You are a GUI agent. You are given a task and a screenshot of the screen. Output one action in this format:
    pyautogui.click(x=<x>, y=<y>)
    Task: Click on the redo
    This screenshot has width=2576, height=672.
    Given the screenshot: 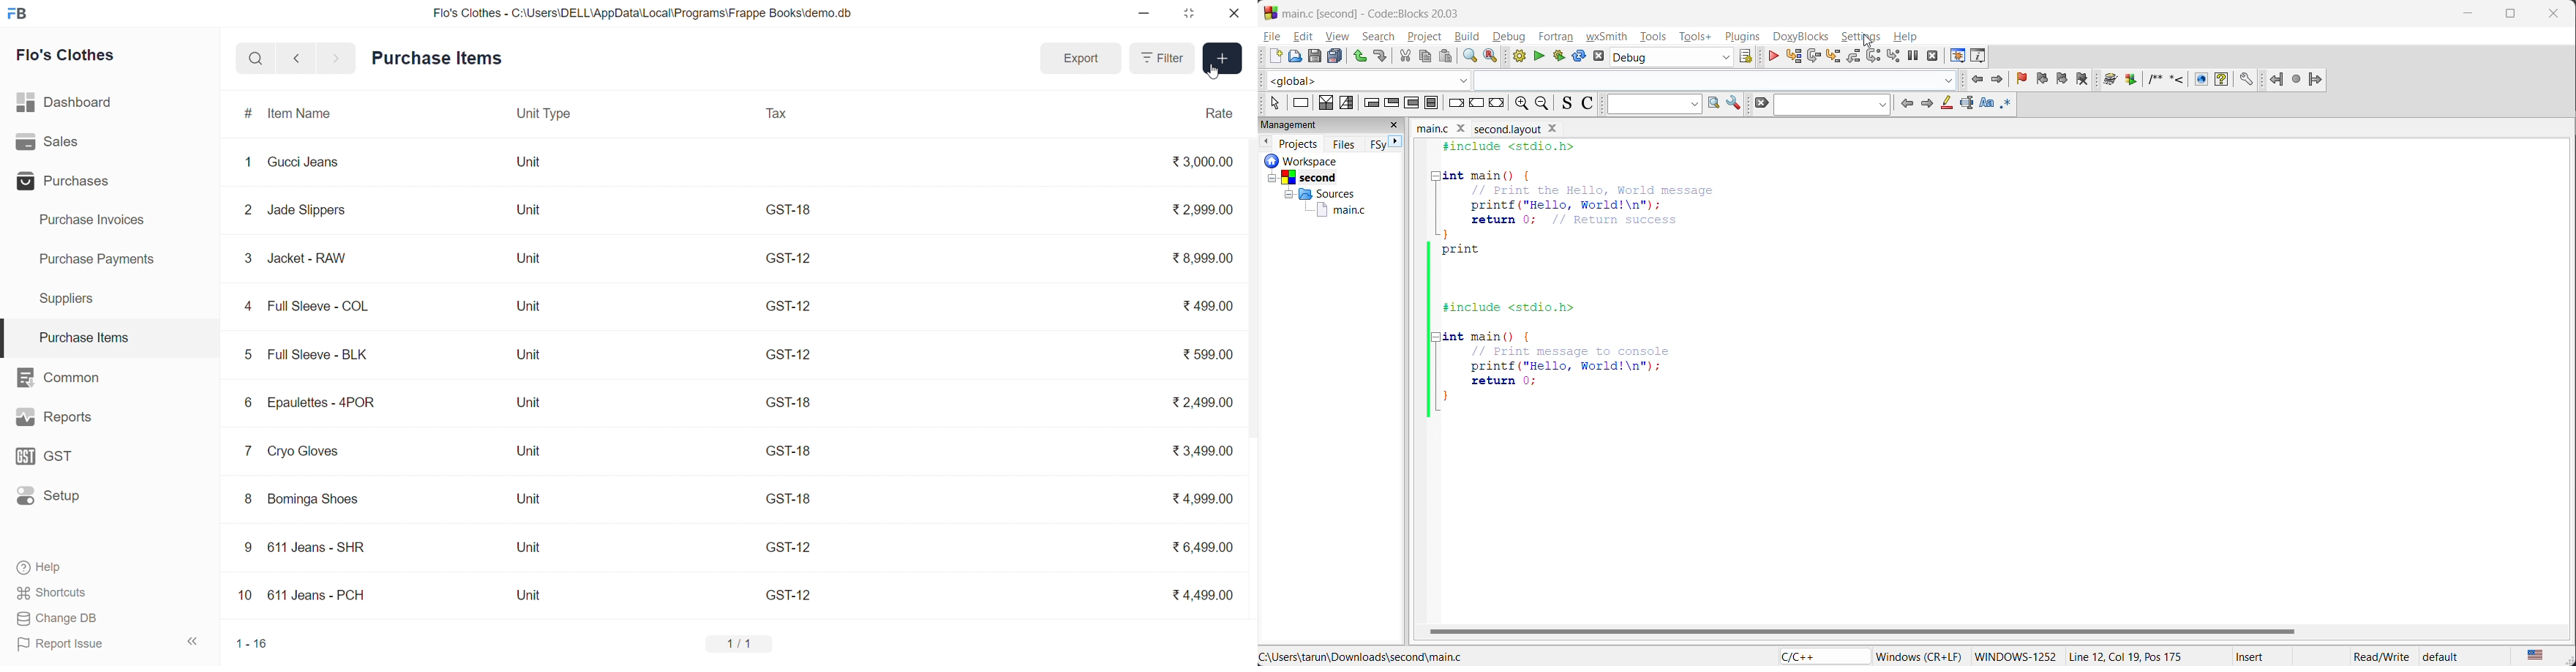 What is the action you would take?
    pyautogui.click(x=1379, y=55)
    